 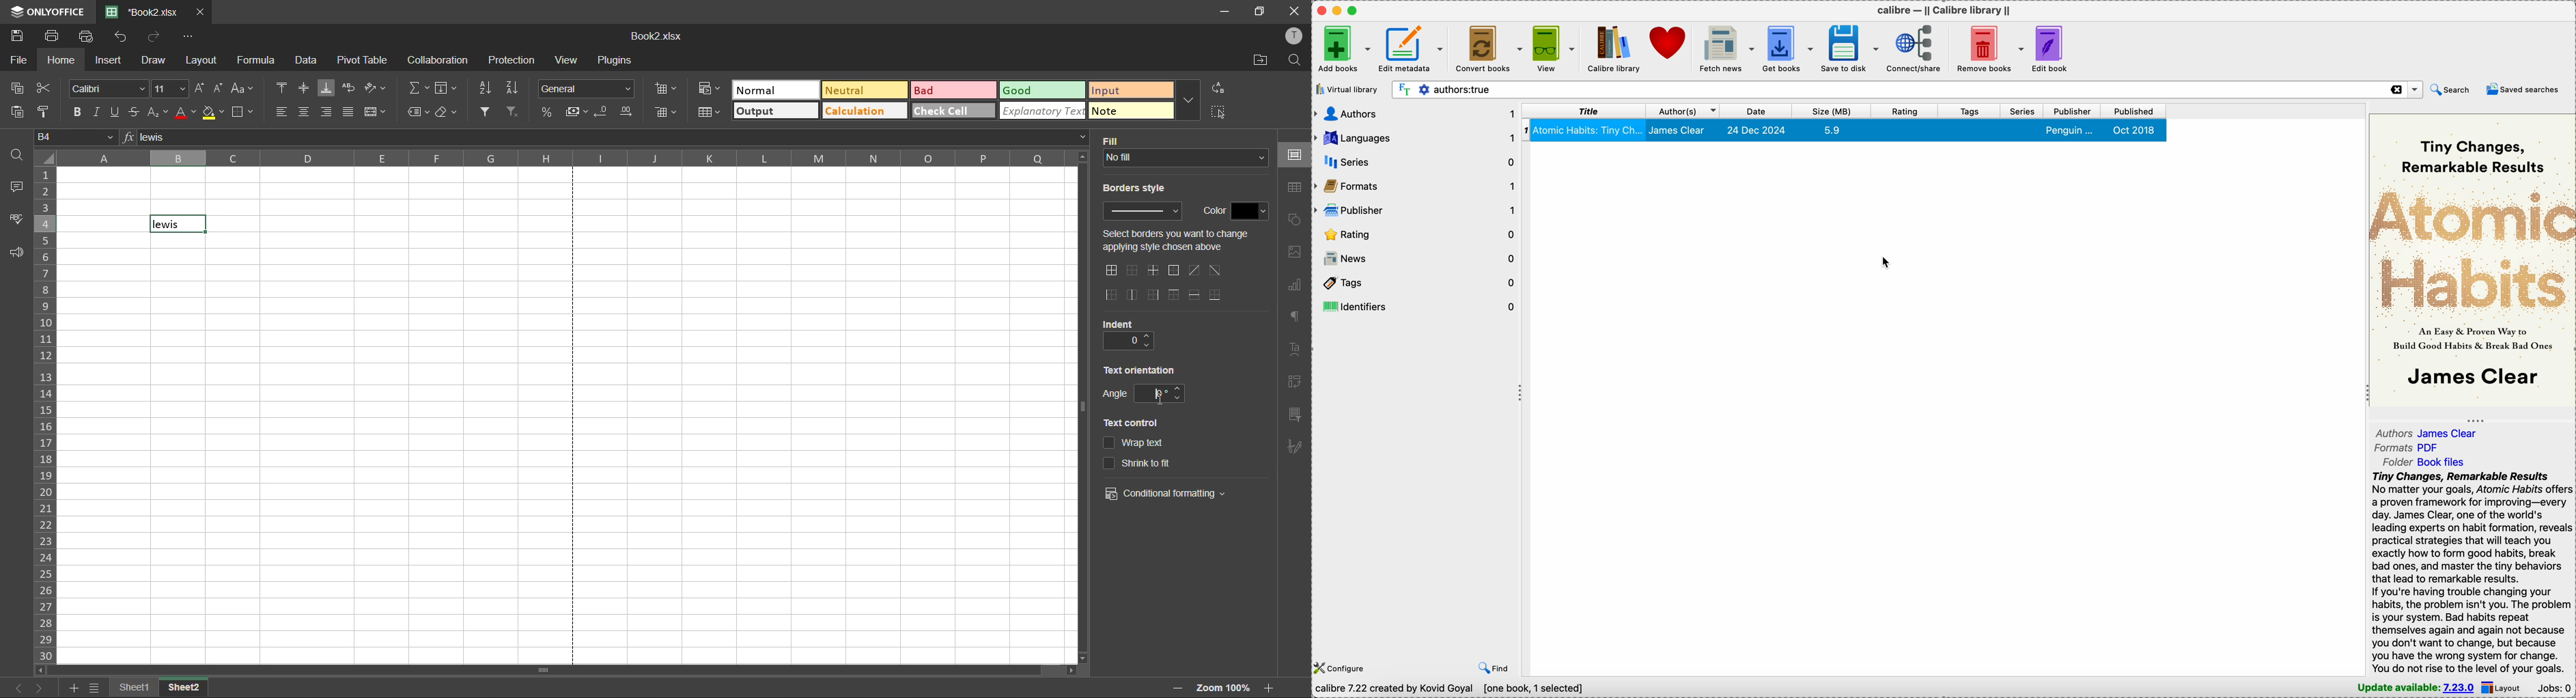 What do you see at coordinates (2524, 88) in the screenshot?
I see `saved searches` at bounding box center [2524, 88].